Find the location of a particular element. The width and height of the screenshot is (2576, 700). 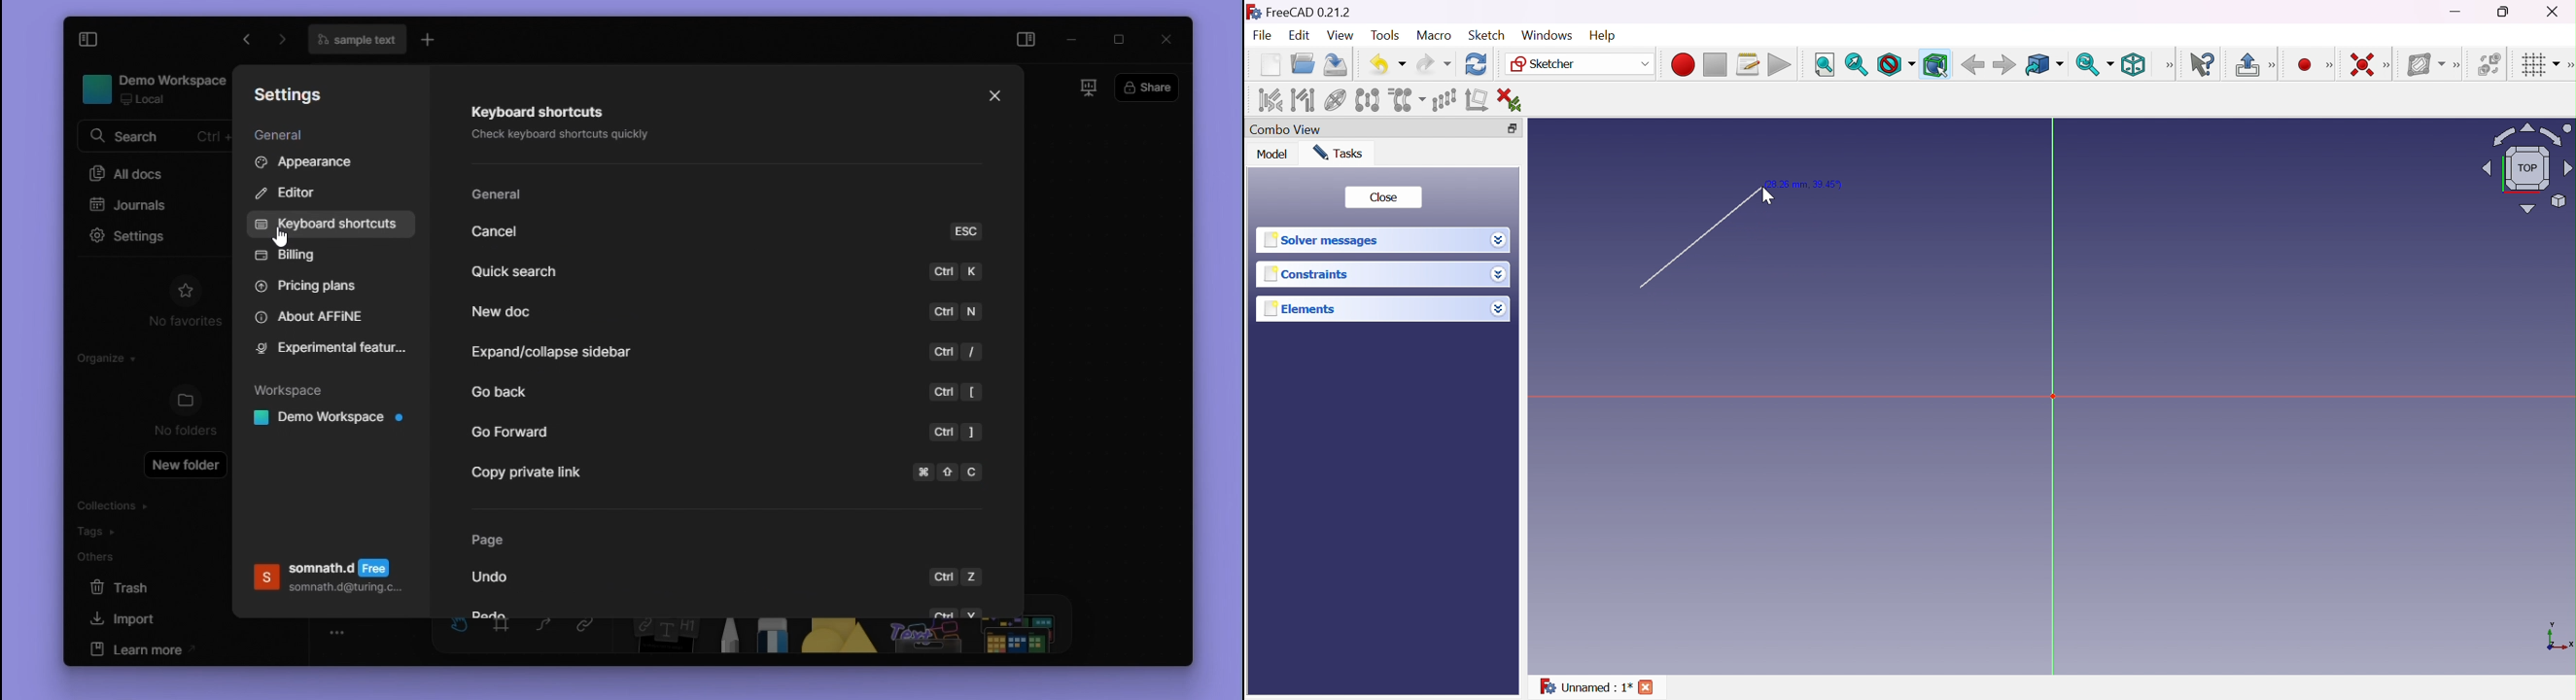

File is located at coordinates (1263, 36).